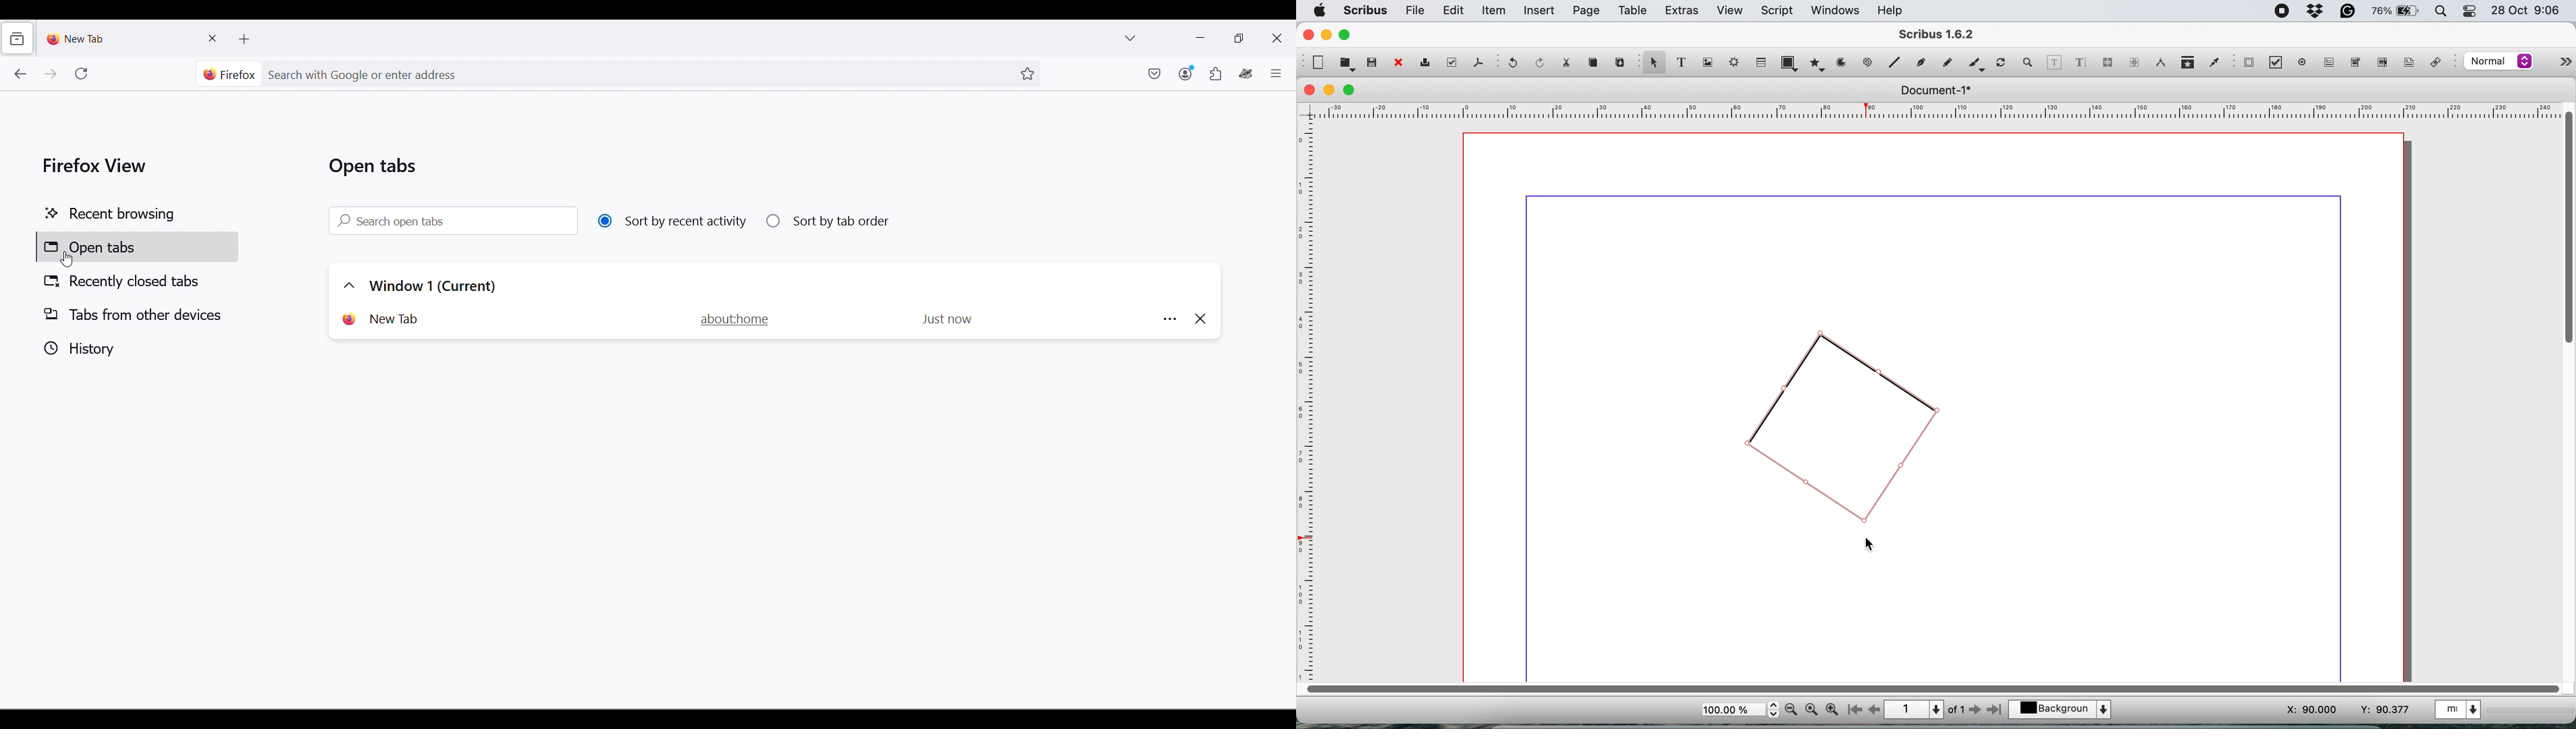 This screenshot has width=2576, height=756. Describe the element at coordinates (121, 38) in the screenshot. I see `Current tab` at that location.